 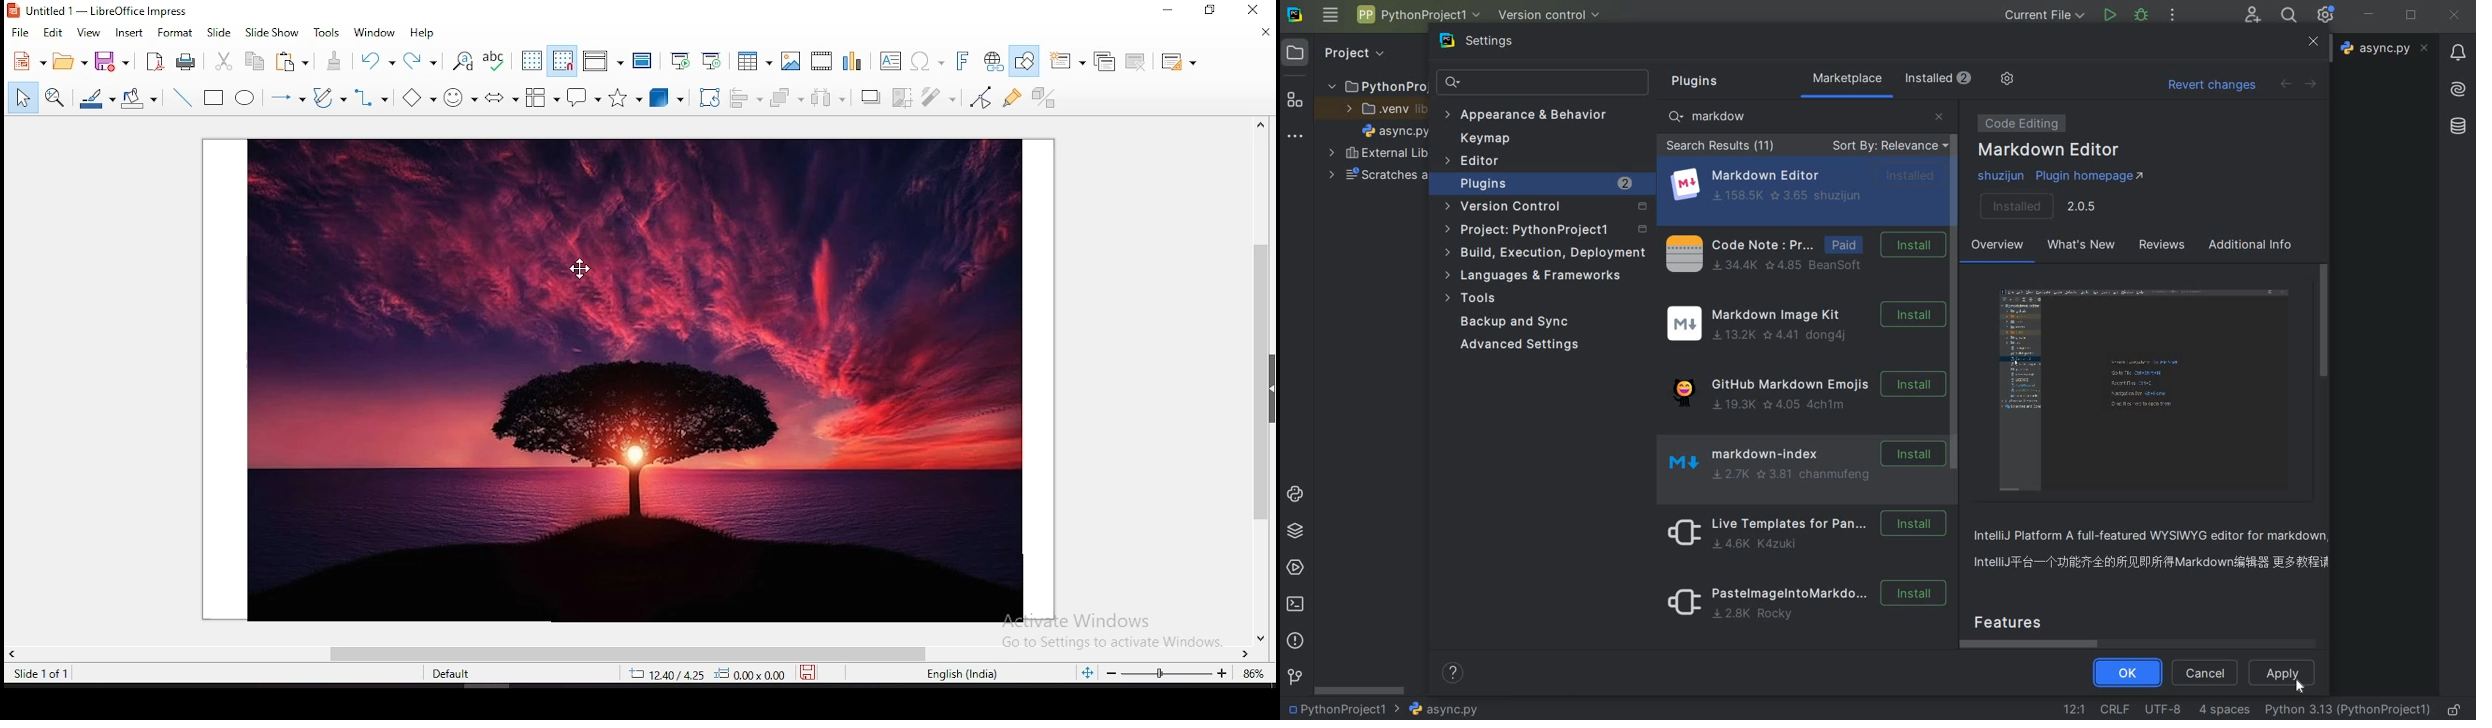 What do you see at coordinates (1525, 323) in the screenshot?
I see `backup and sync` at bounding box center [1525, 323].